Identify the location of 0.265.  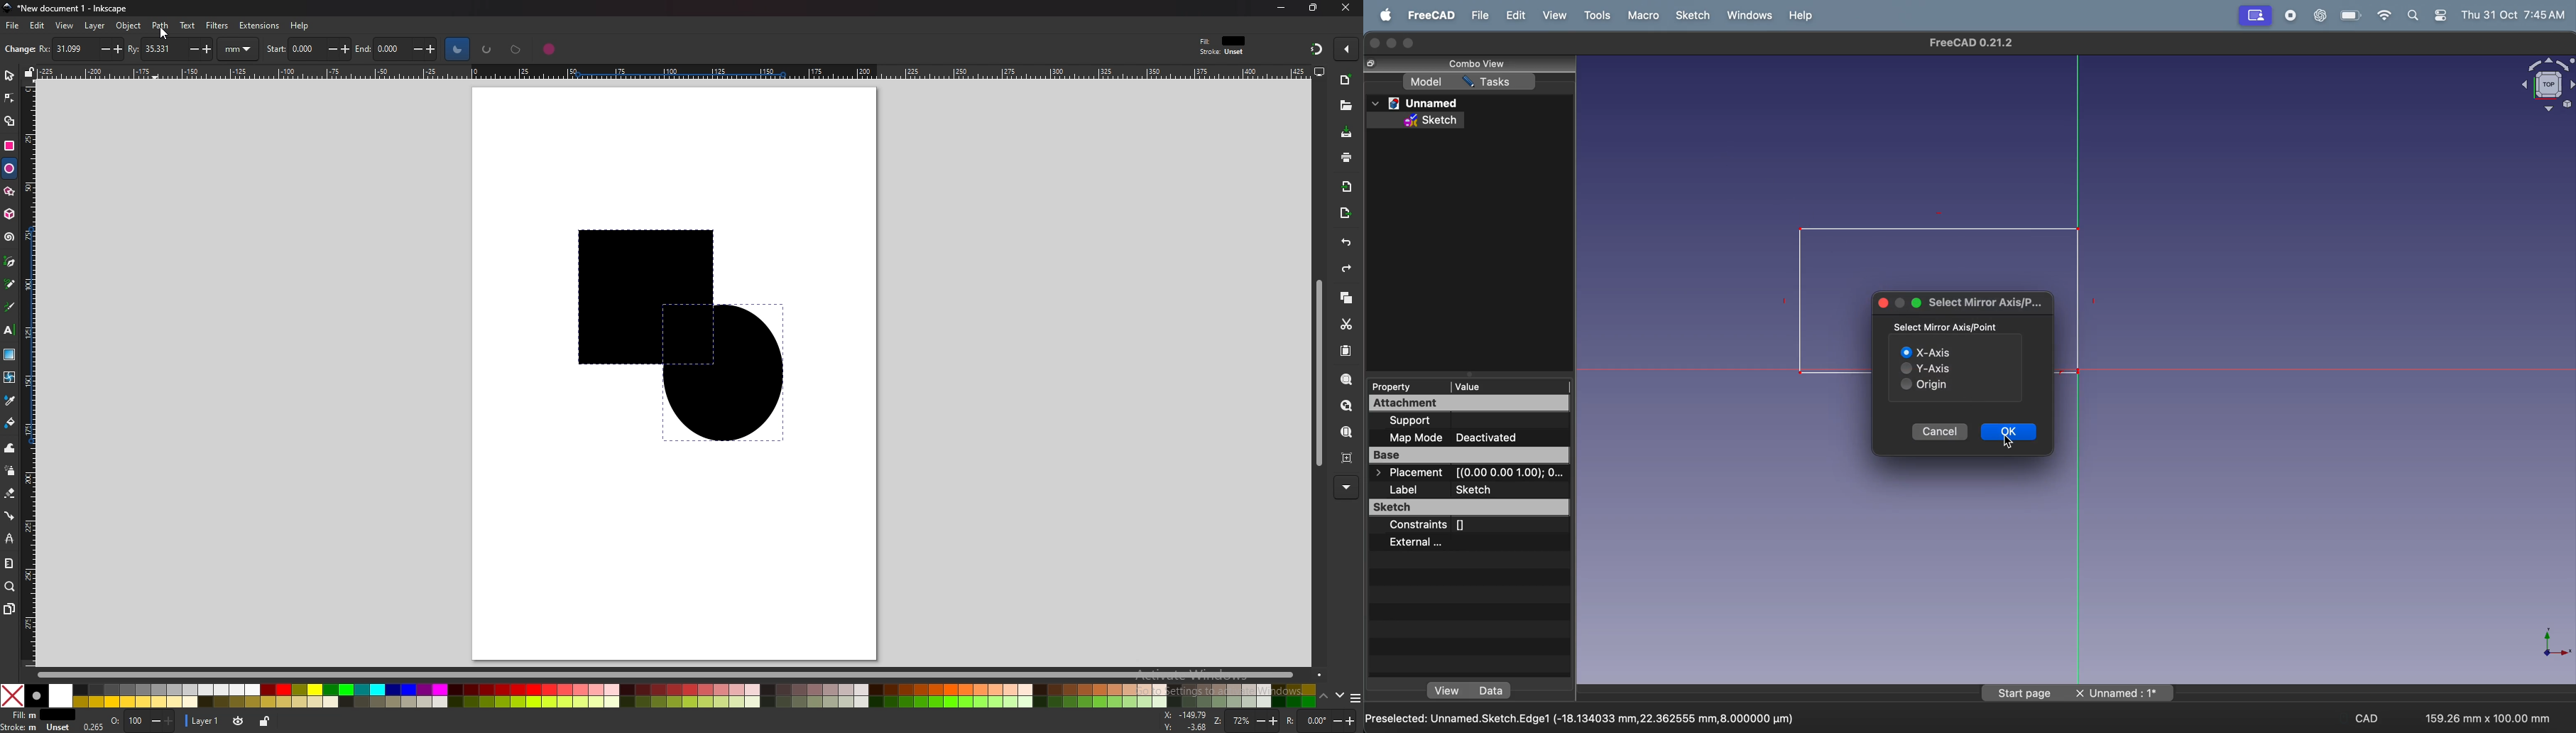
(92, 727).